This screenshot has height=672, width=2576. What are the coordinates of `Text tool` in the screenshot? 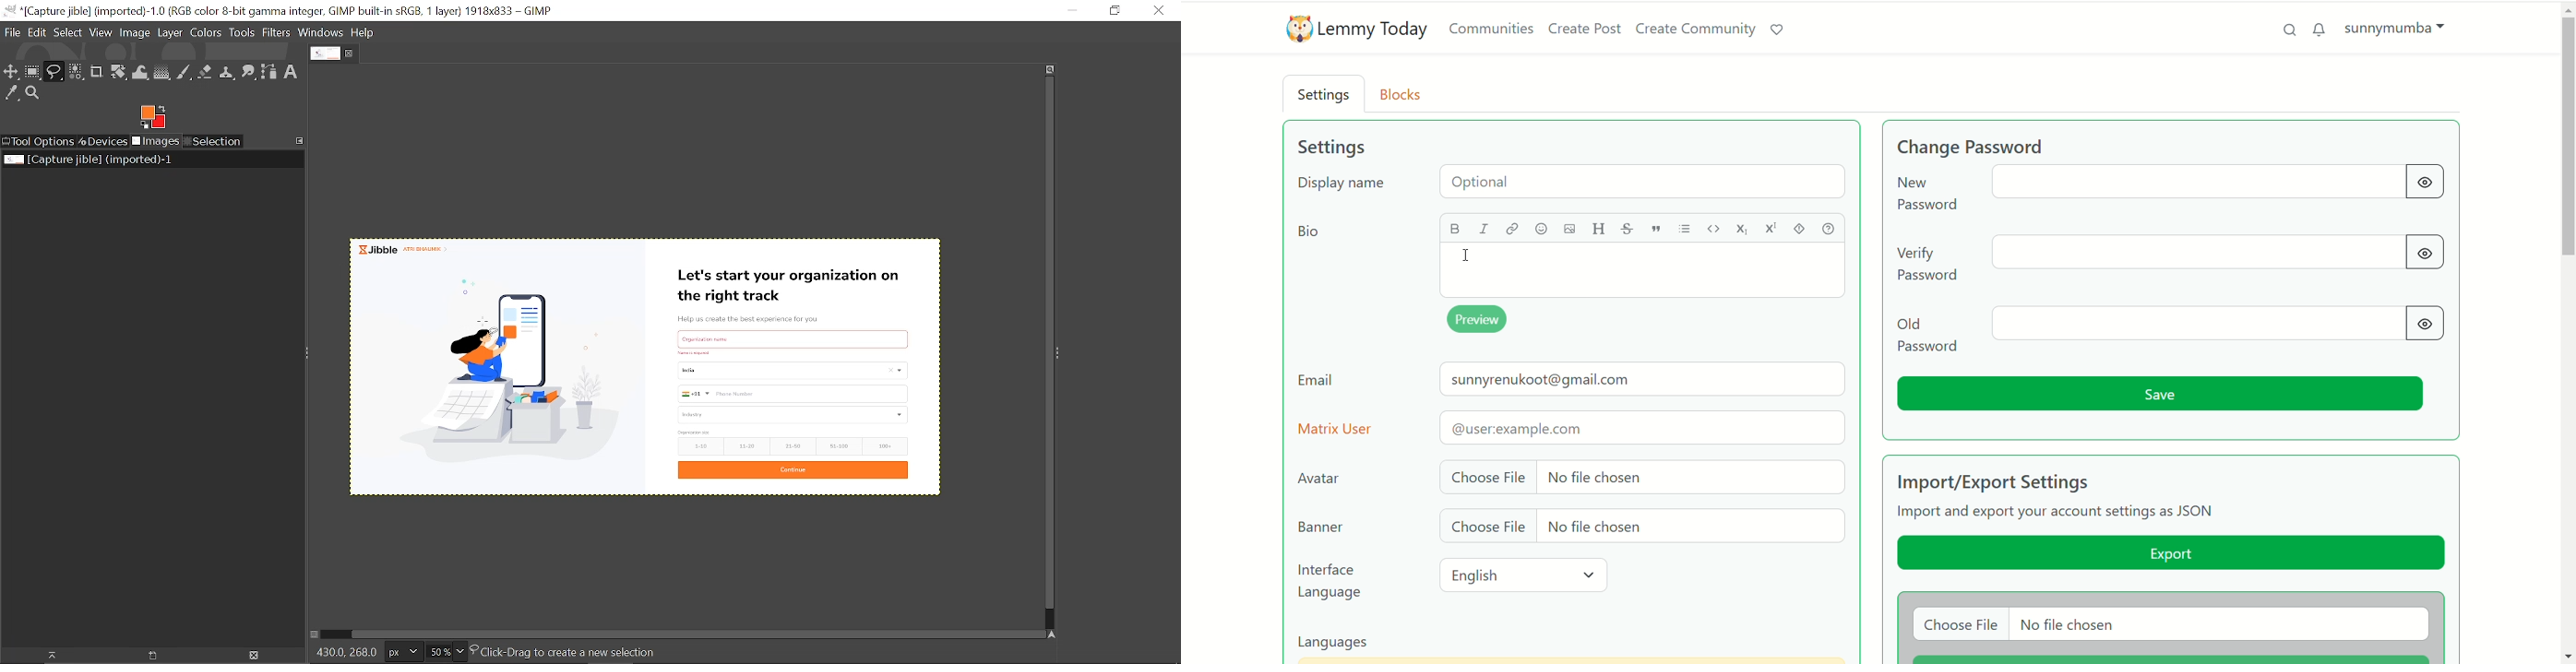 It's located at (292, 72).